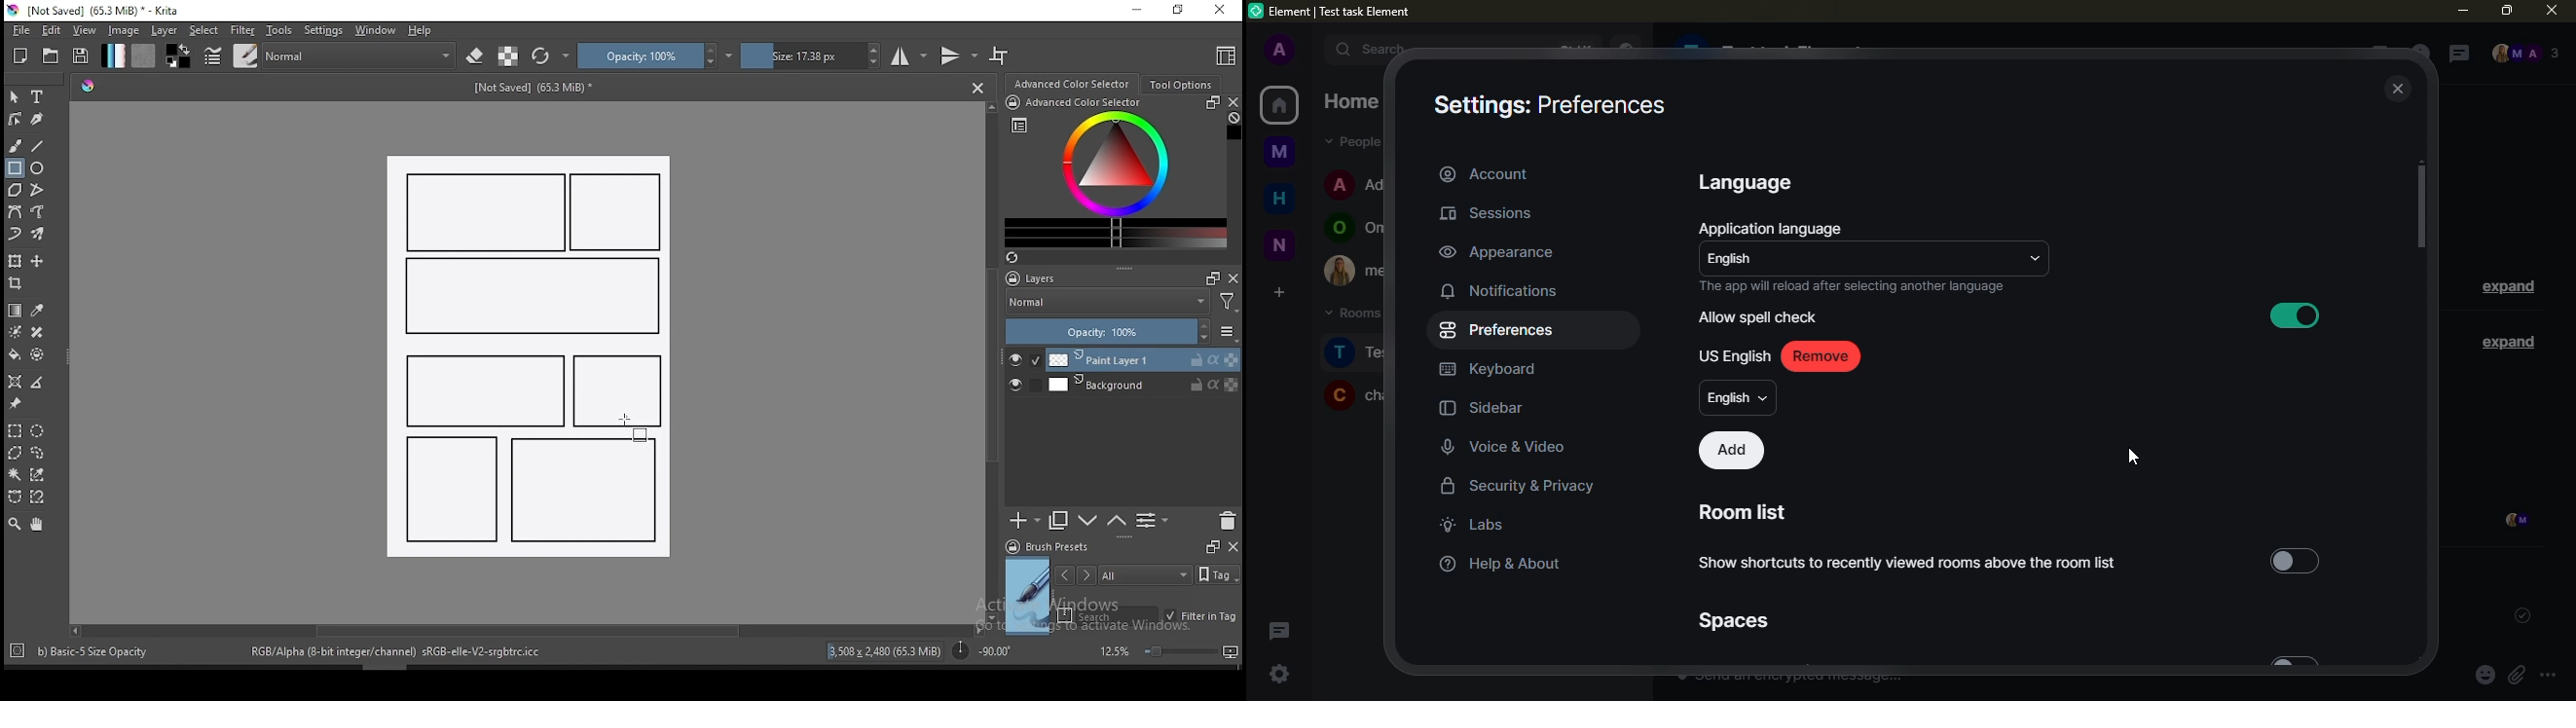  Describe the element at coordinates (1000, 55) in the screenshot. I see `wrap around mode` at that location.